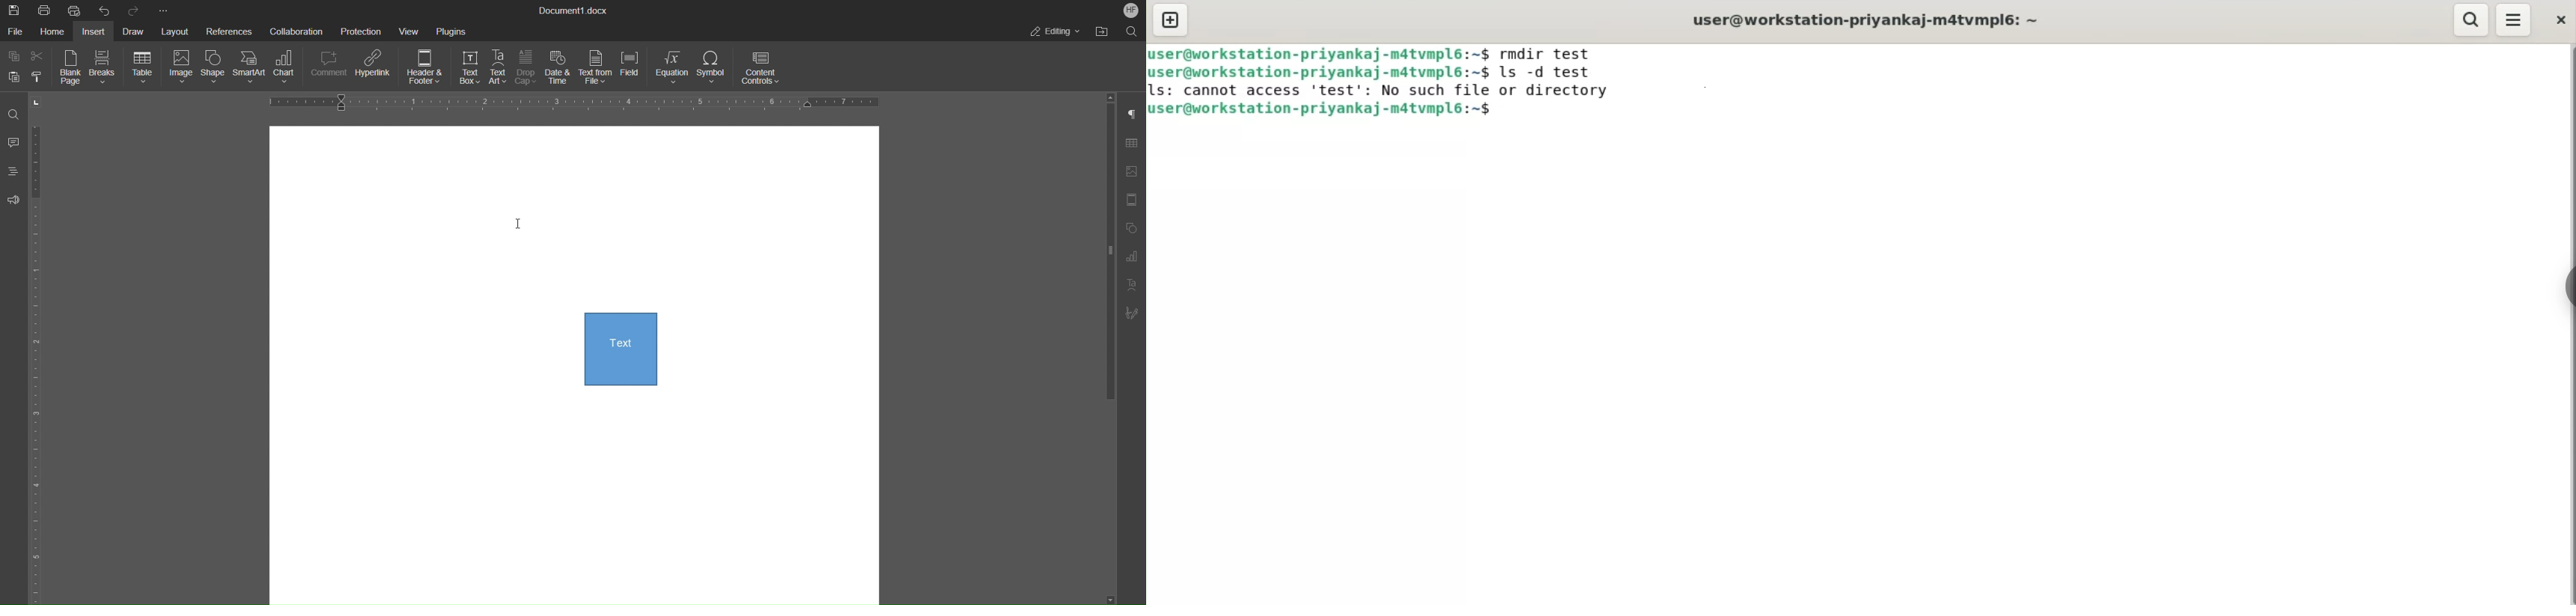  I want to click on Equation, so click(674, 69).